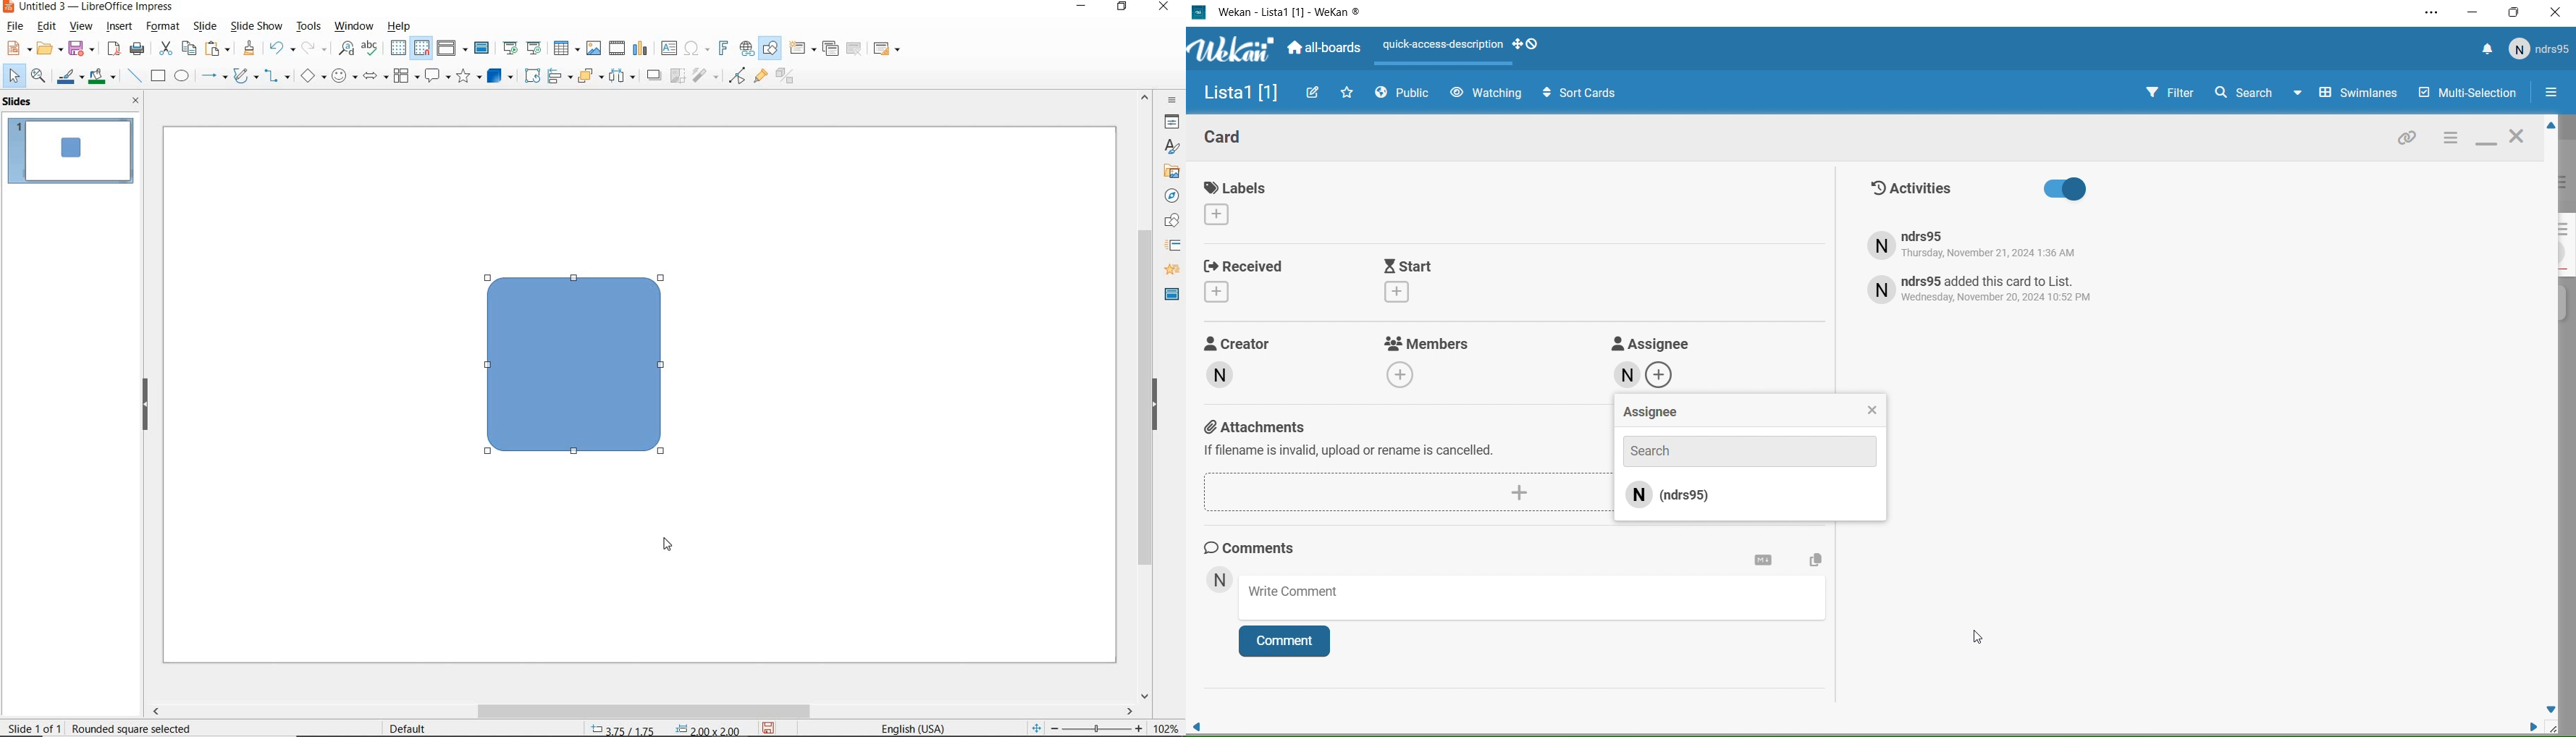 This screenshot has width=2576, height=756. What do you see at coordinates (2520, 138) in the screenshot?
I see `close` at bounding box center [2520, 138].